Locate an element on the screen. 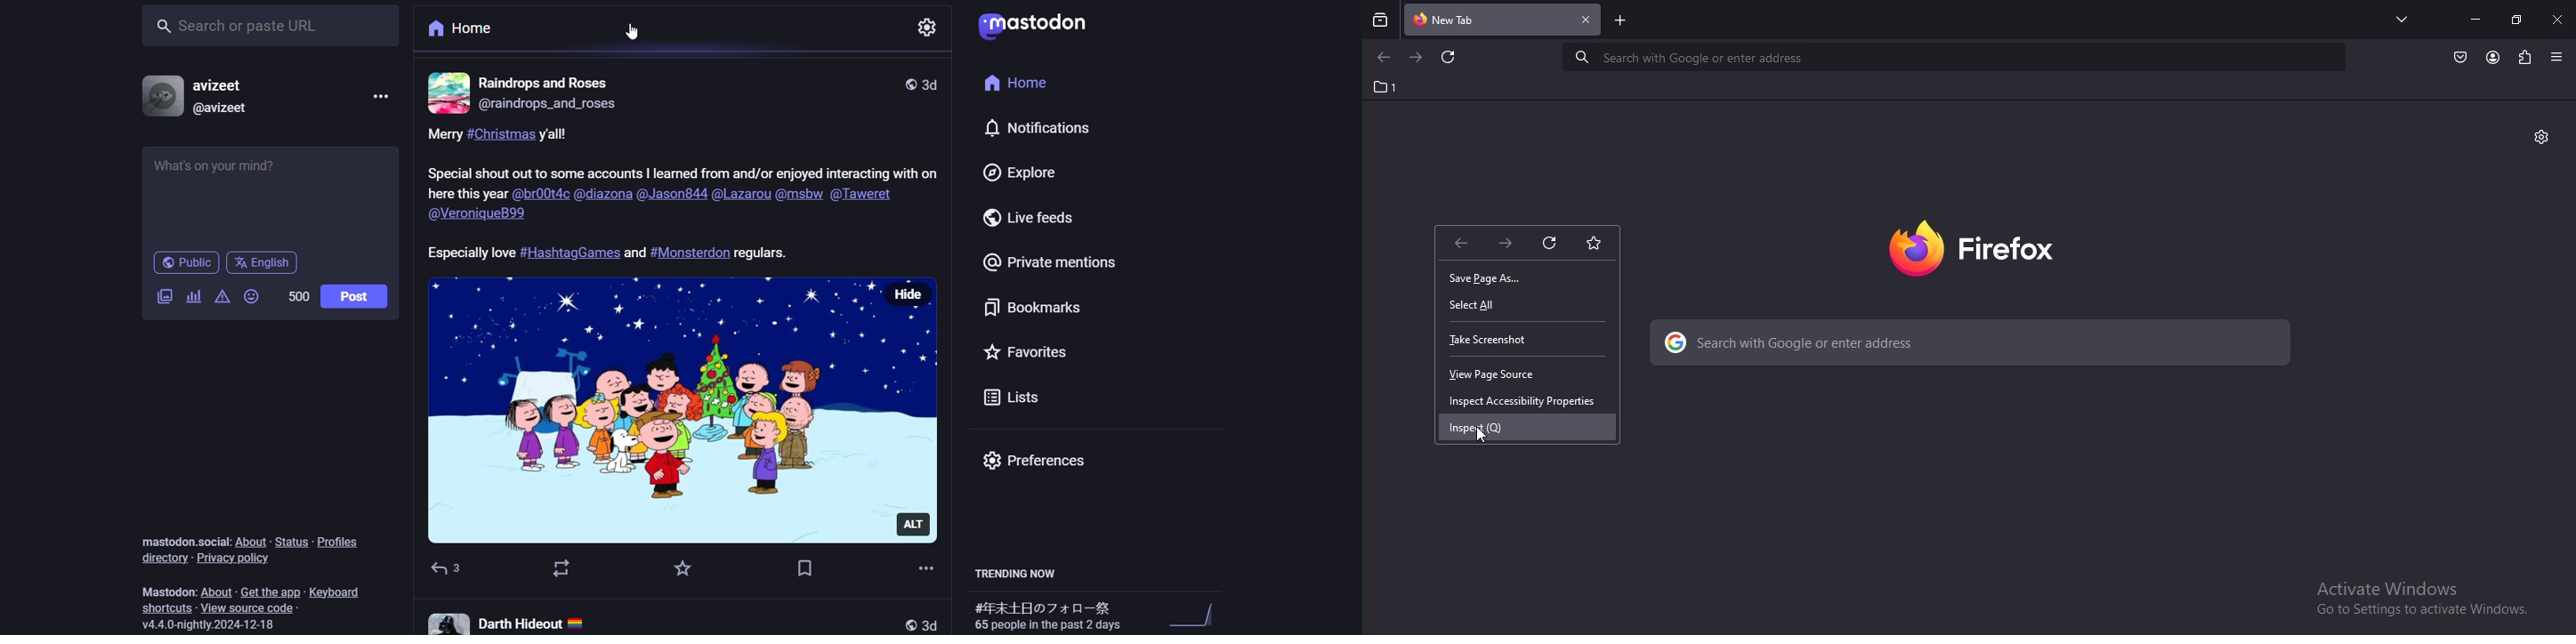 This screenshot has height=644, width=2576. emoji is located at coordinates (253, 296).